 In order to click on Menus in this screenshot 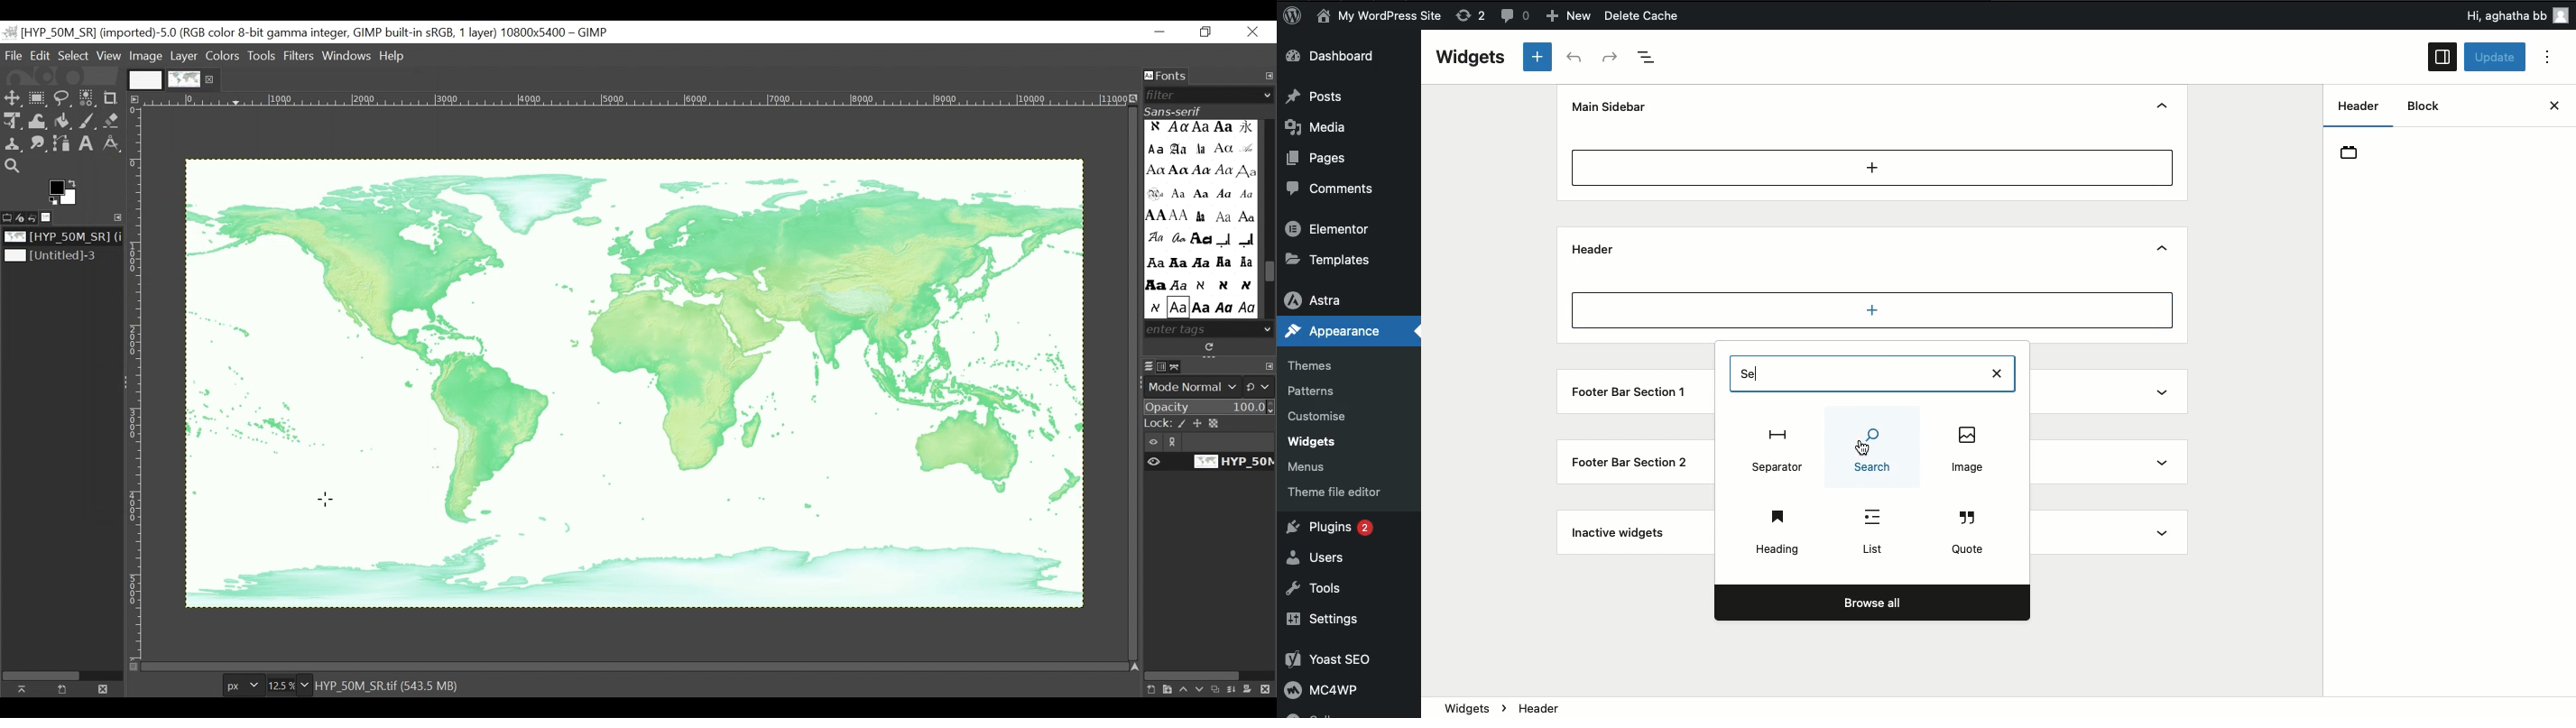, I will do `click(1316, 465)`.